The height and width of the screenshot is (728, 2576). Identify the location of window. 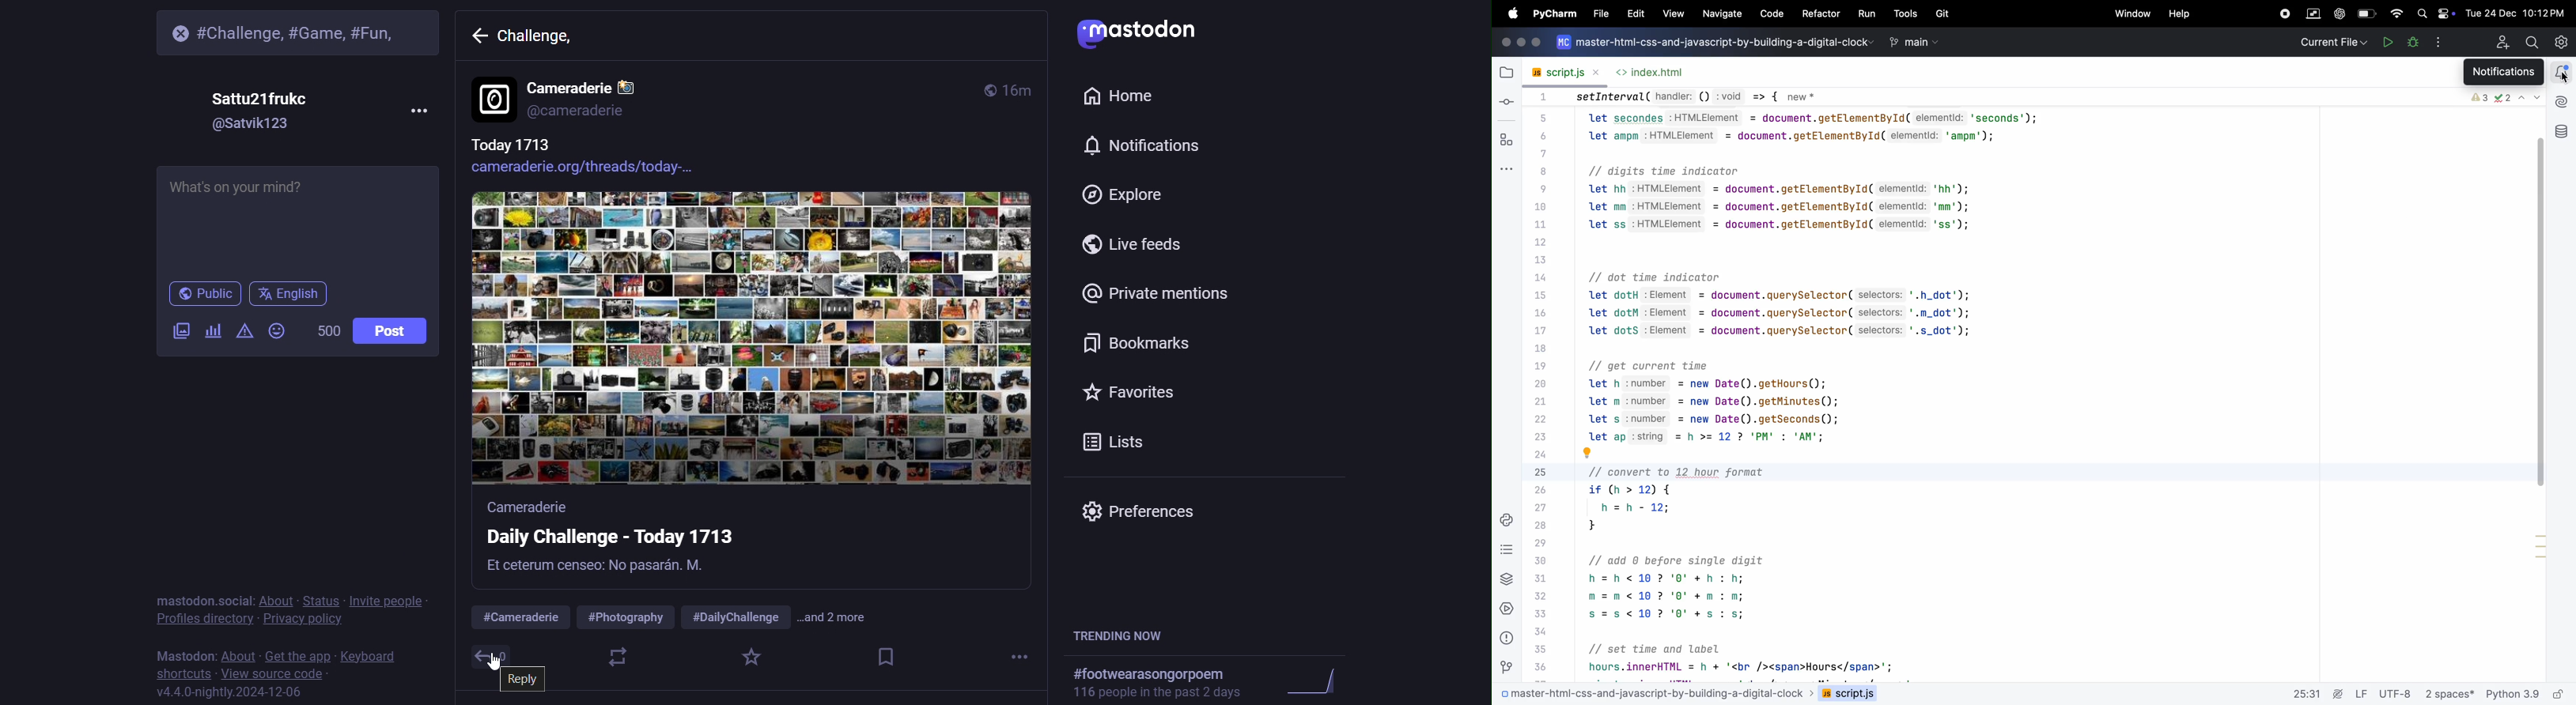
(2134, 13).